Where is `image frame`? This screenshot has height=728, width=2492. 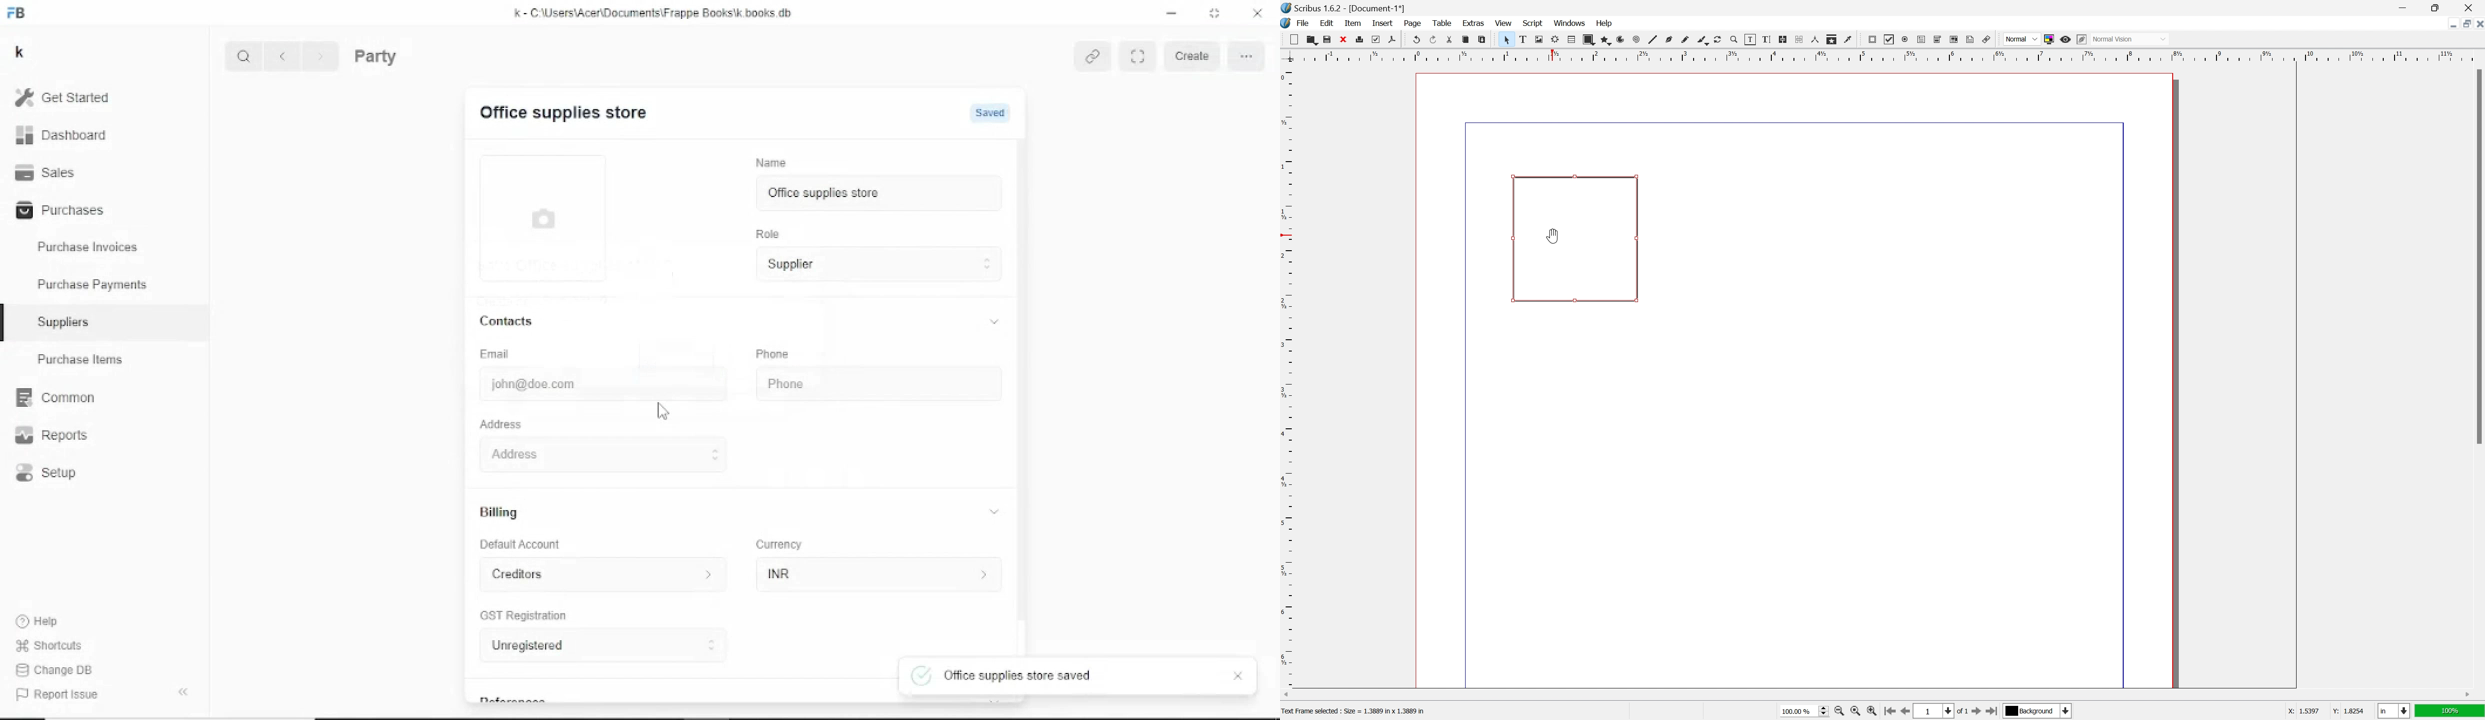 image frame is located at coordinates (1538, 39).